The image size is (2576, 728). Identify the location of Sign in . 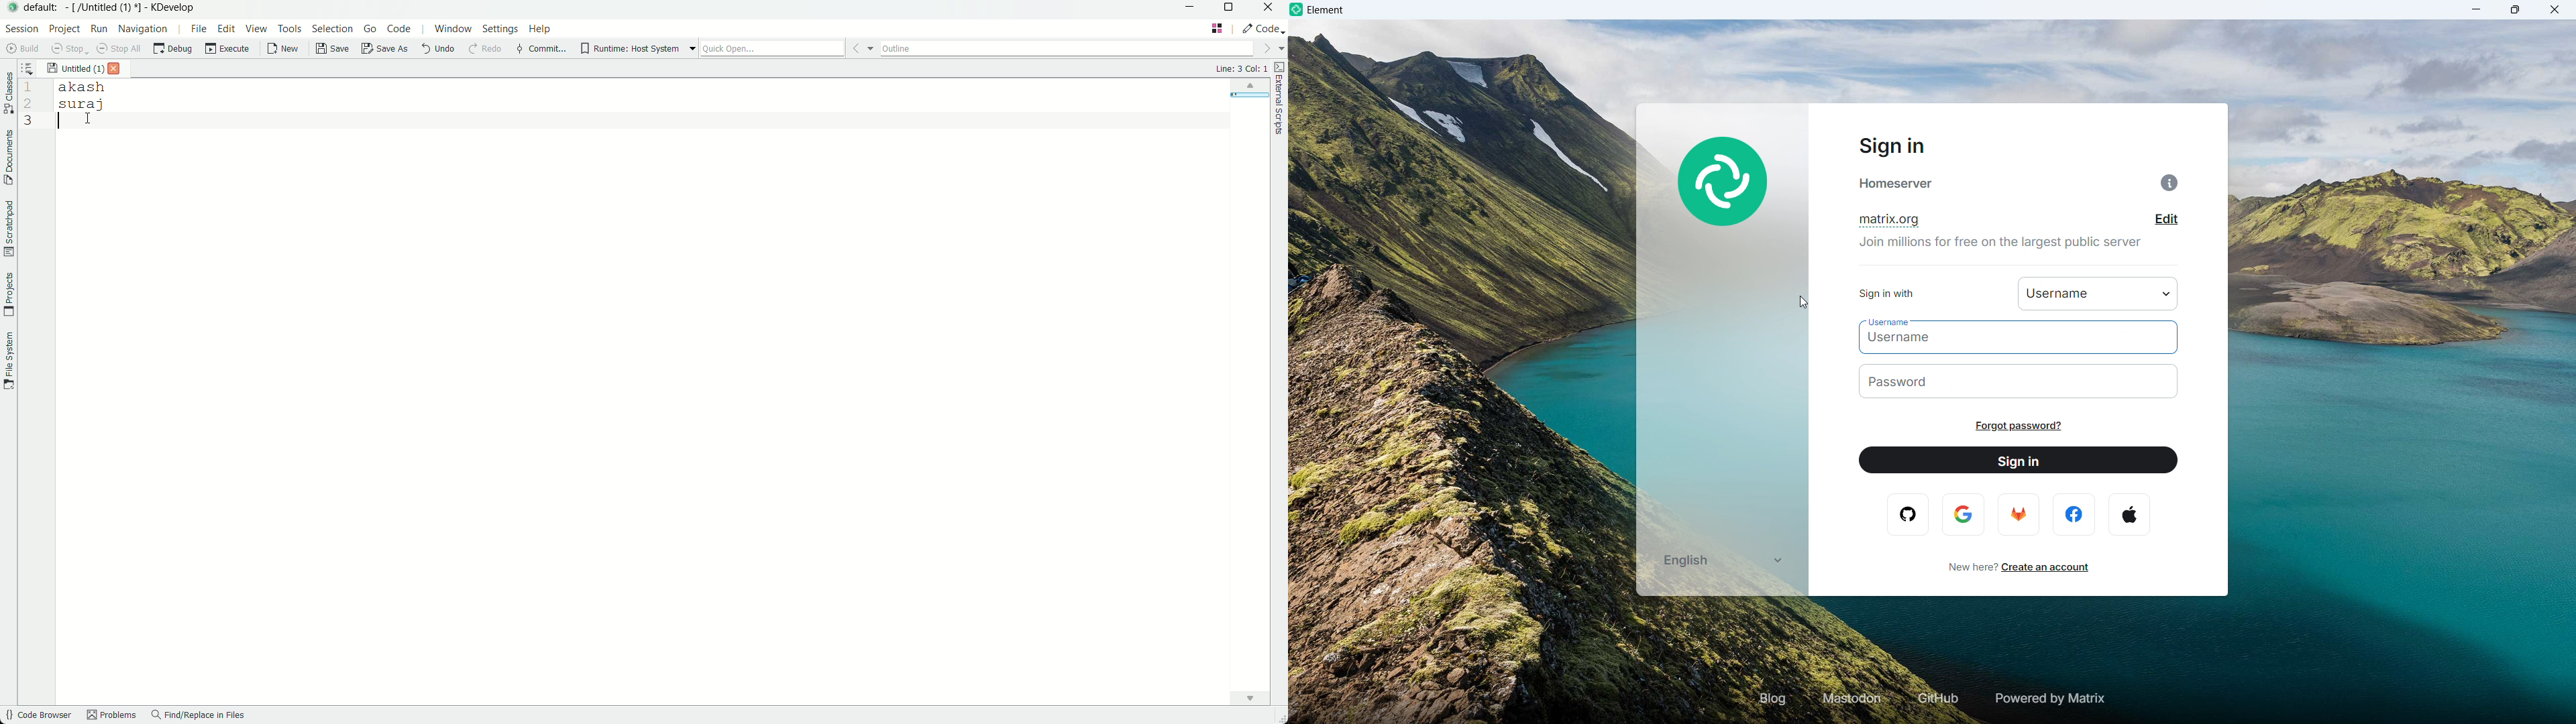
(1890, 147).